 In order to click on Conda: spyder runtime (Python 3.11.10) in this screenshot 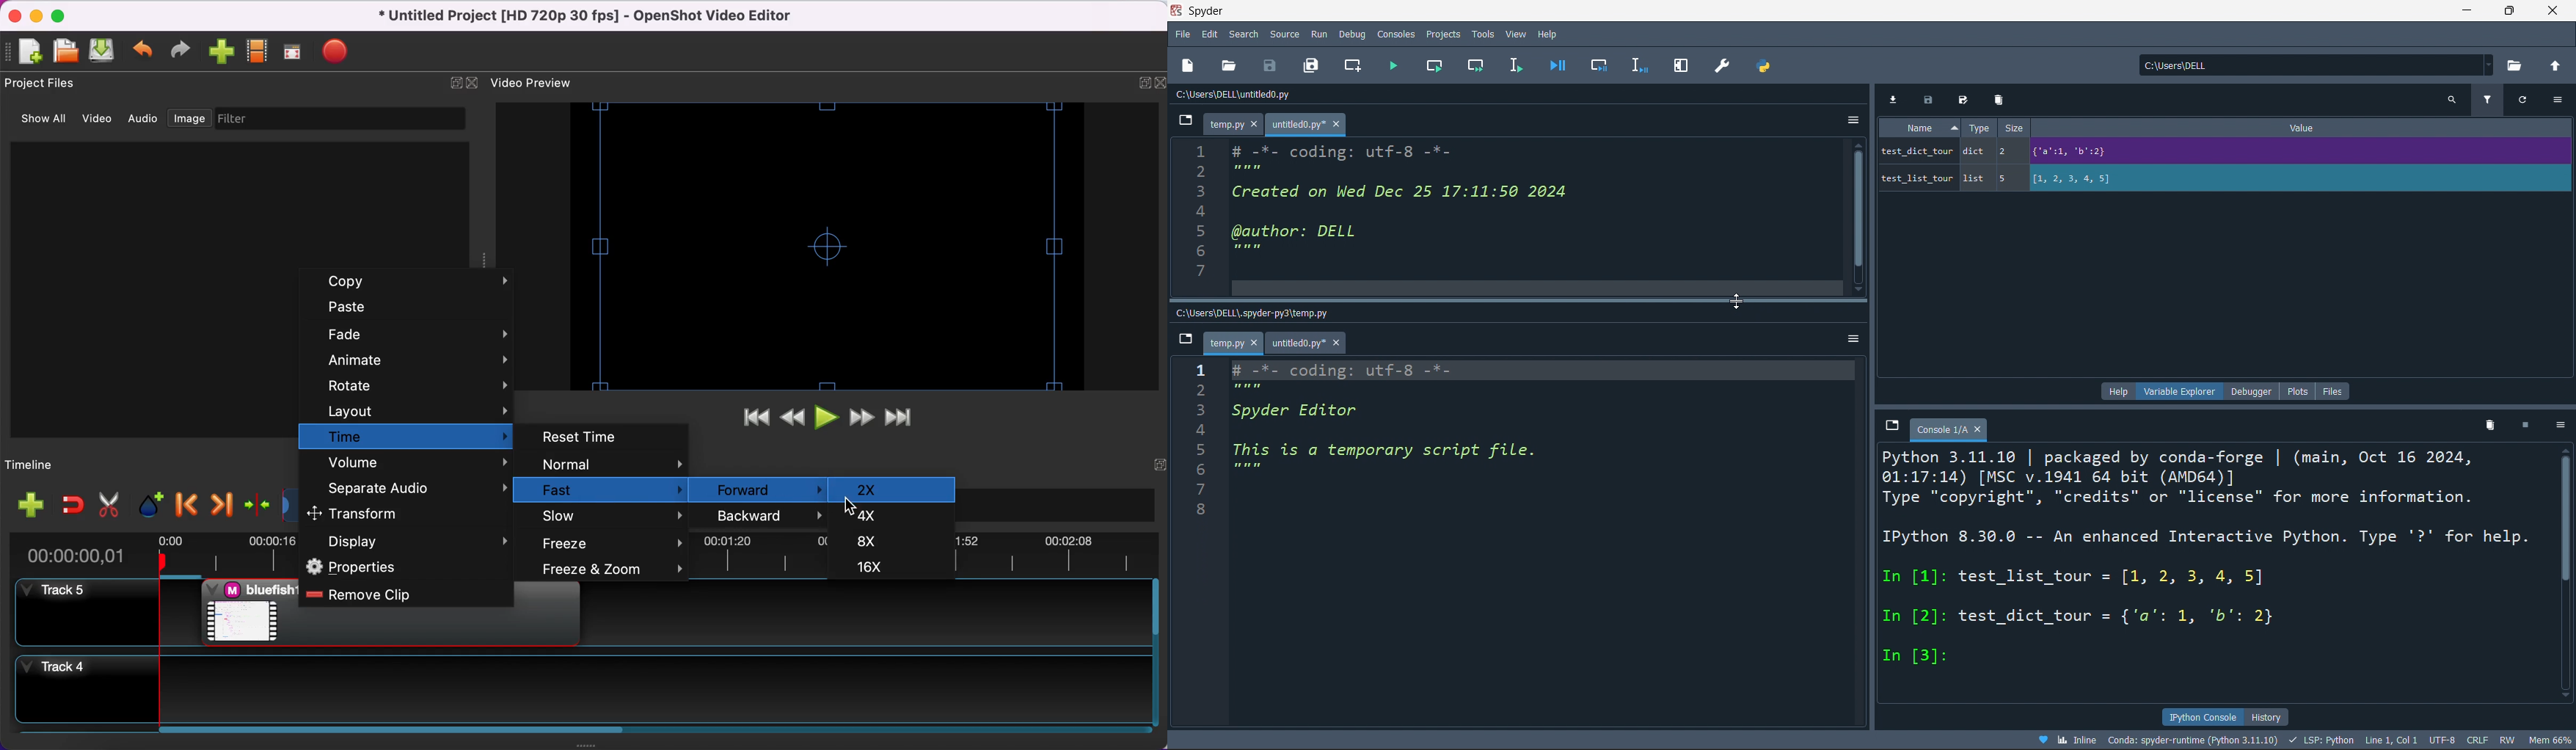, I will do `click(2200, 740)`.